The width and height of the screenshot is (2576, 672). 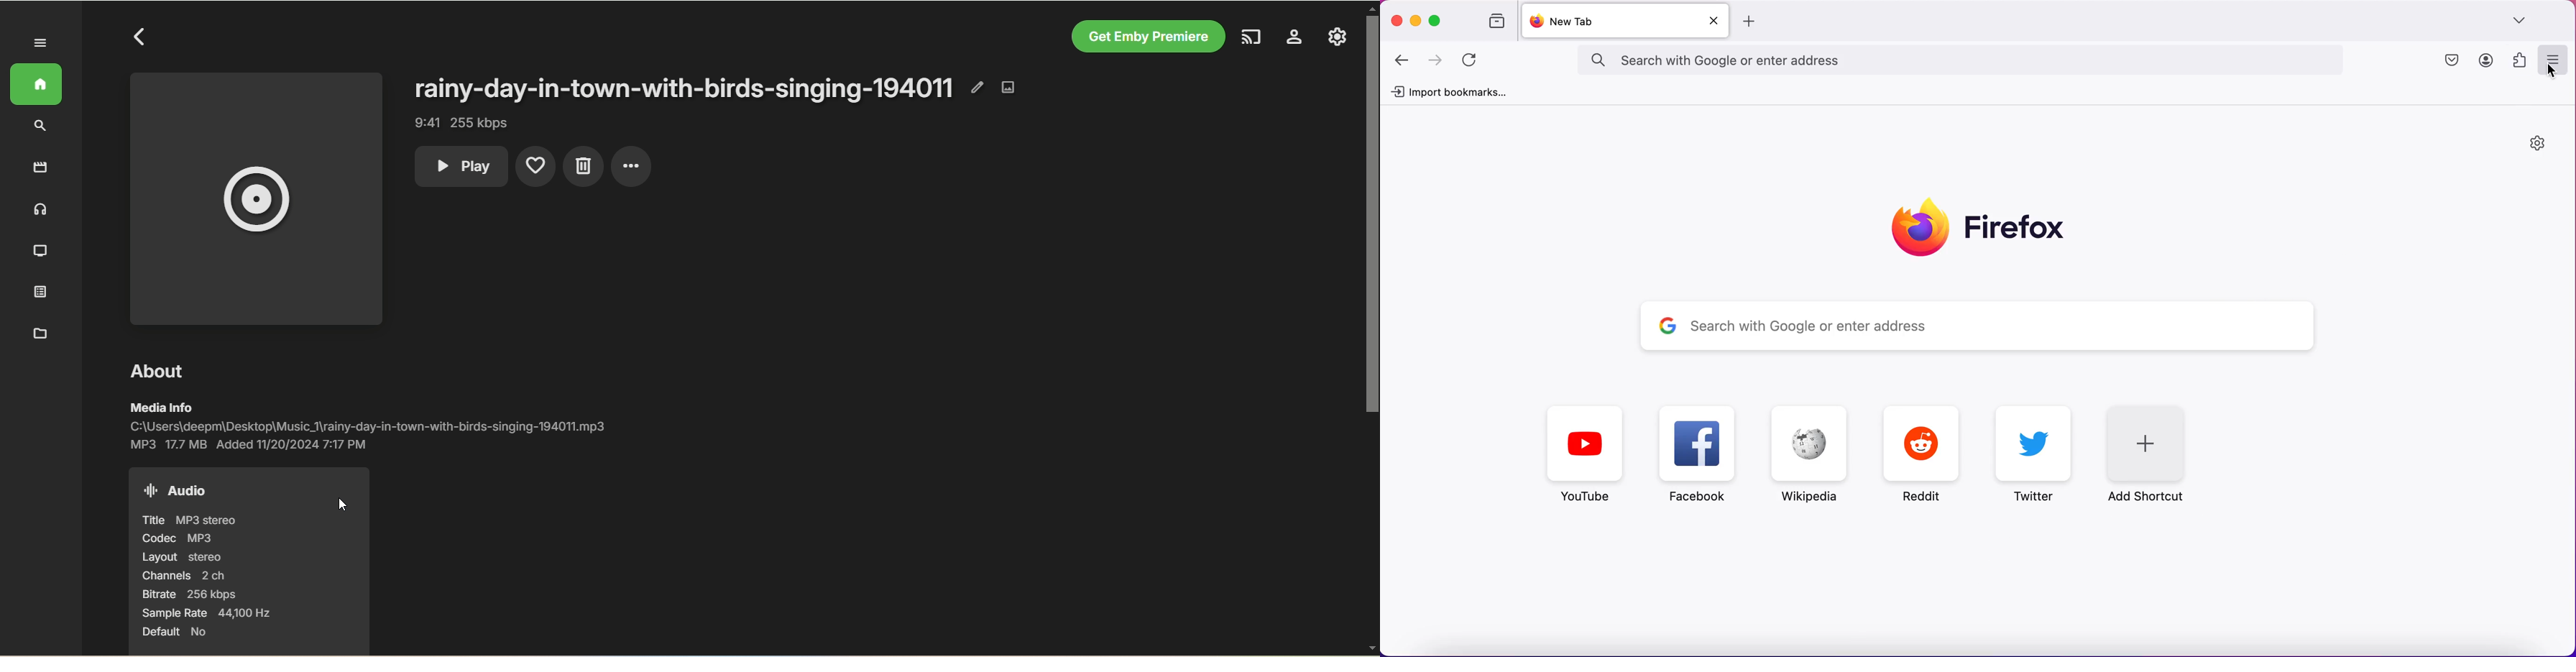 I want to click on Reddit, so click(x=1922, y=455).